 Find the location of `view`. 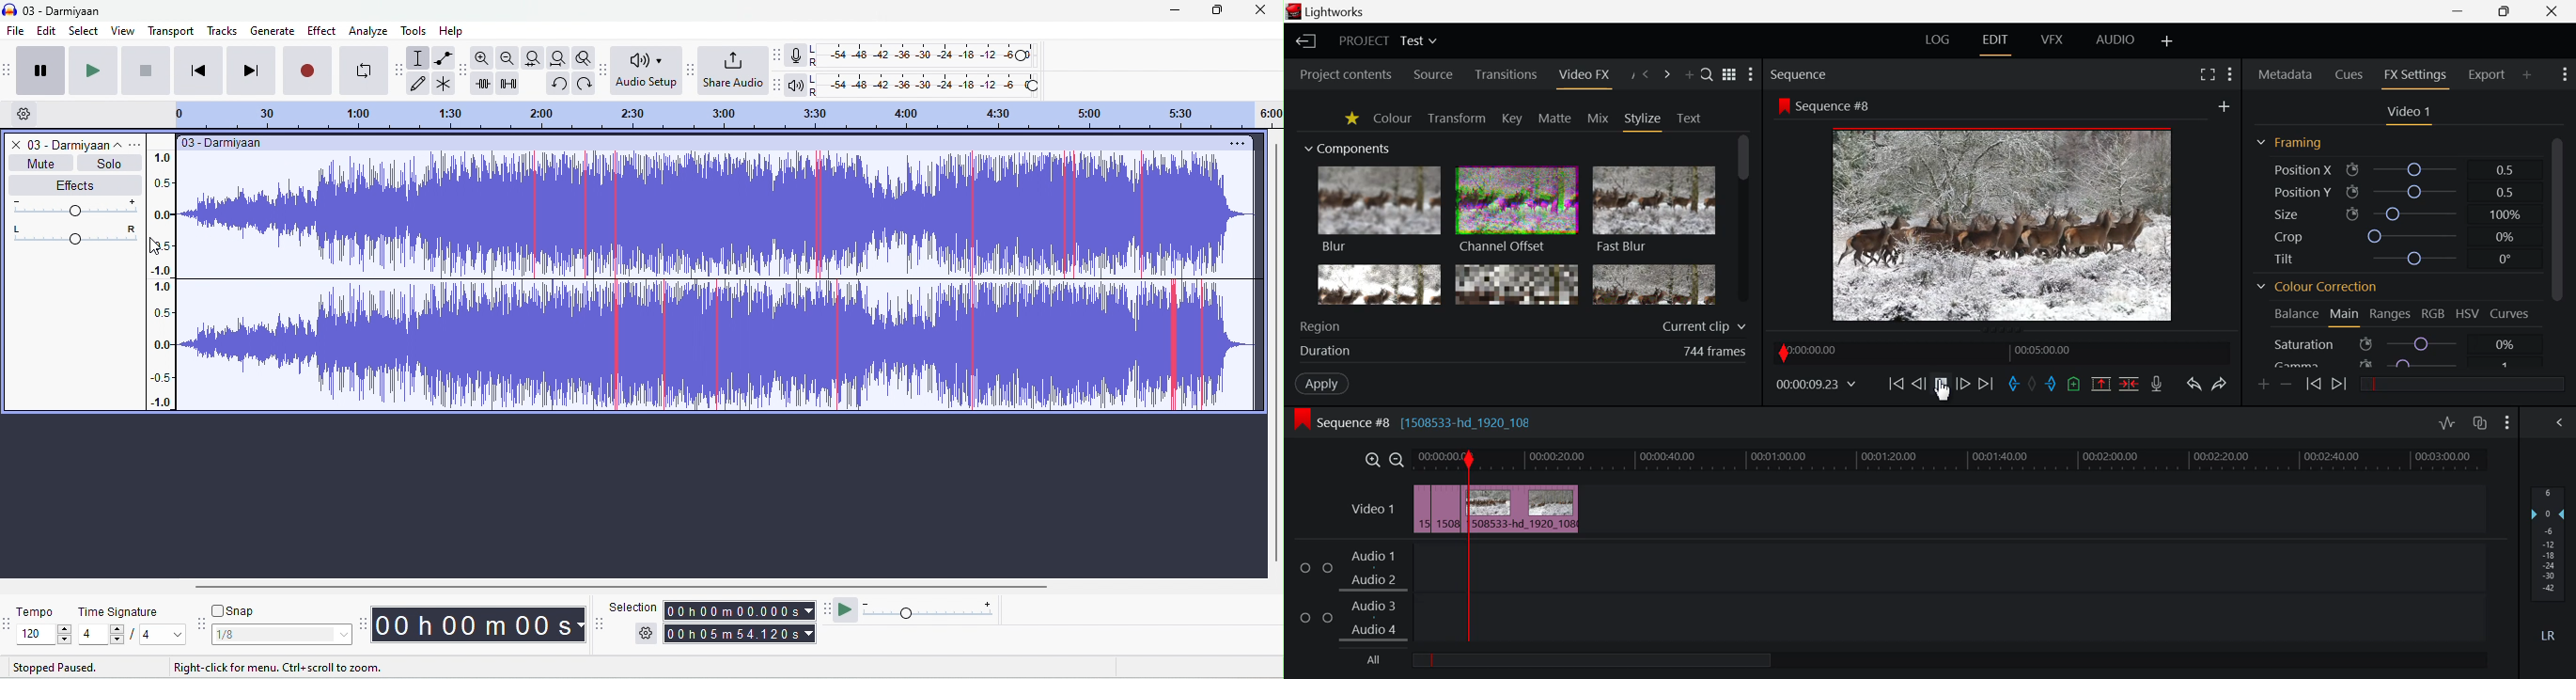

view is located at coordinates (124, 30).